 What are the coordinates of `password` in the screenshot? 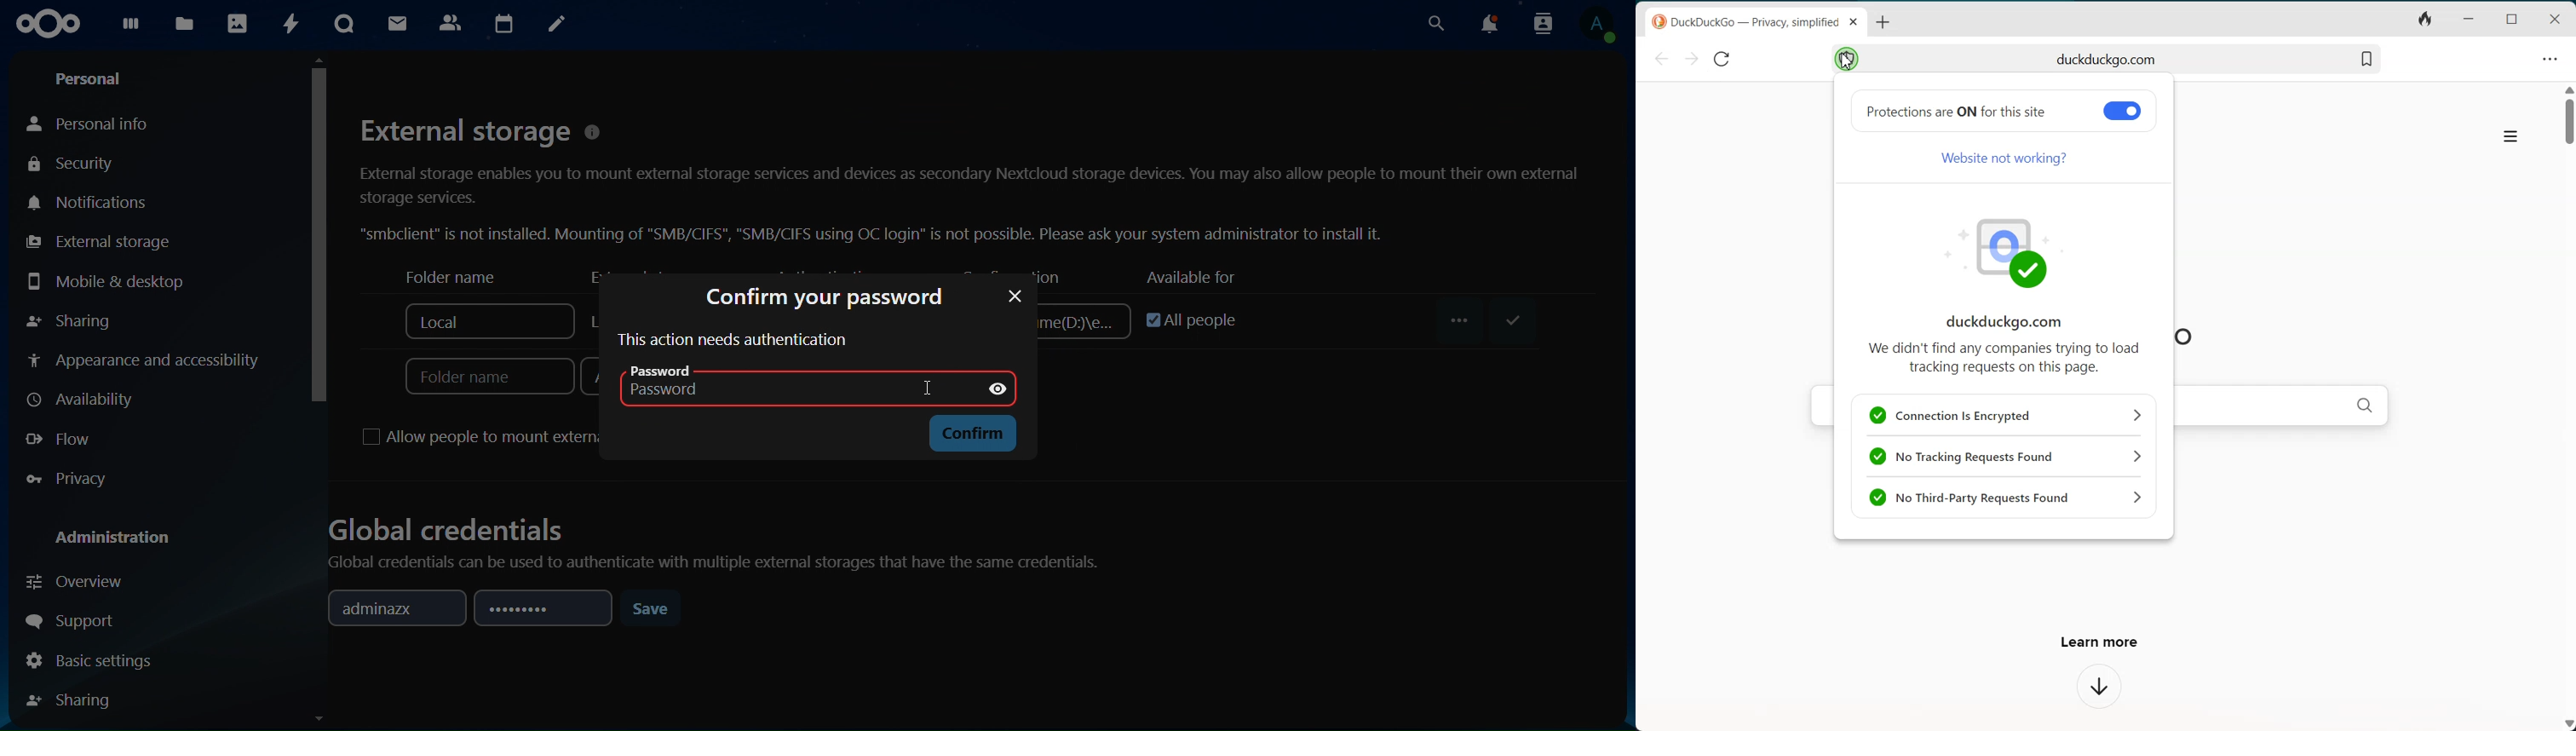 It's located at (1014, 296).